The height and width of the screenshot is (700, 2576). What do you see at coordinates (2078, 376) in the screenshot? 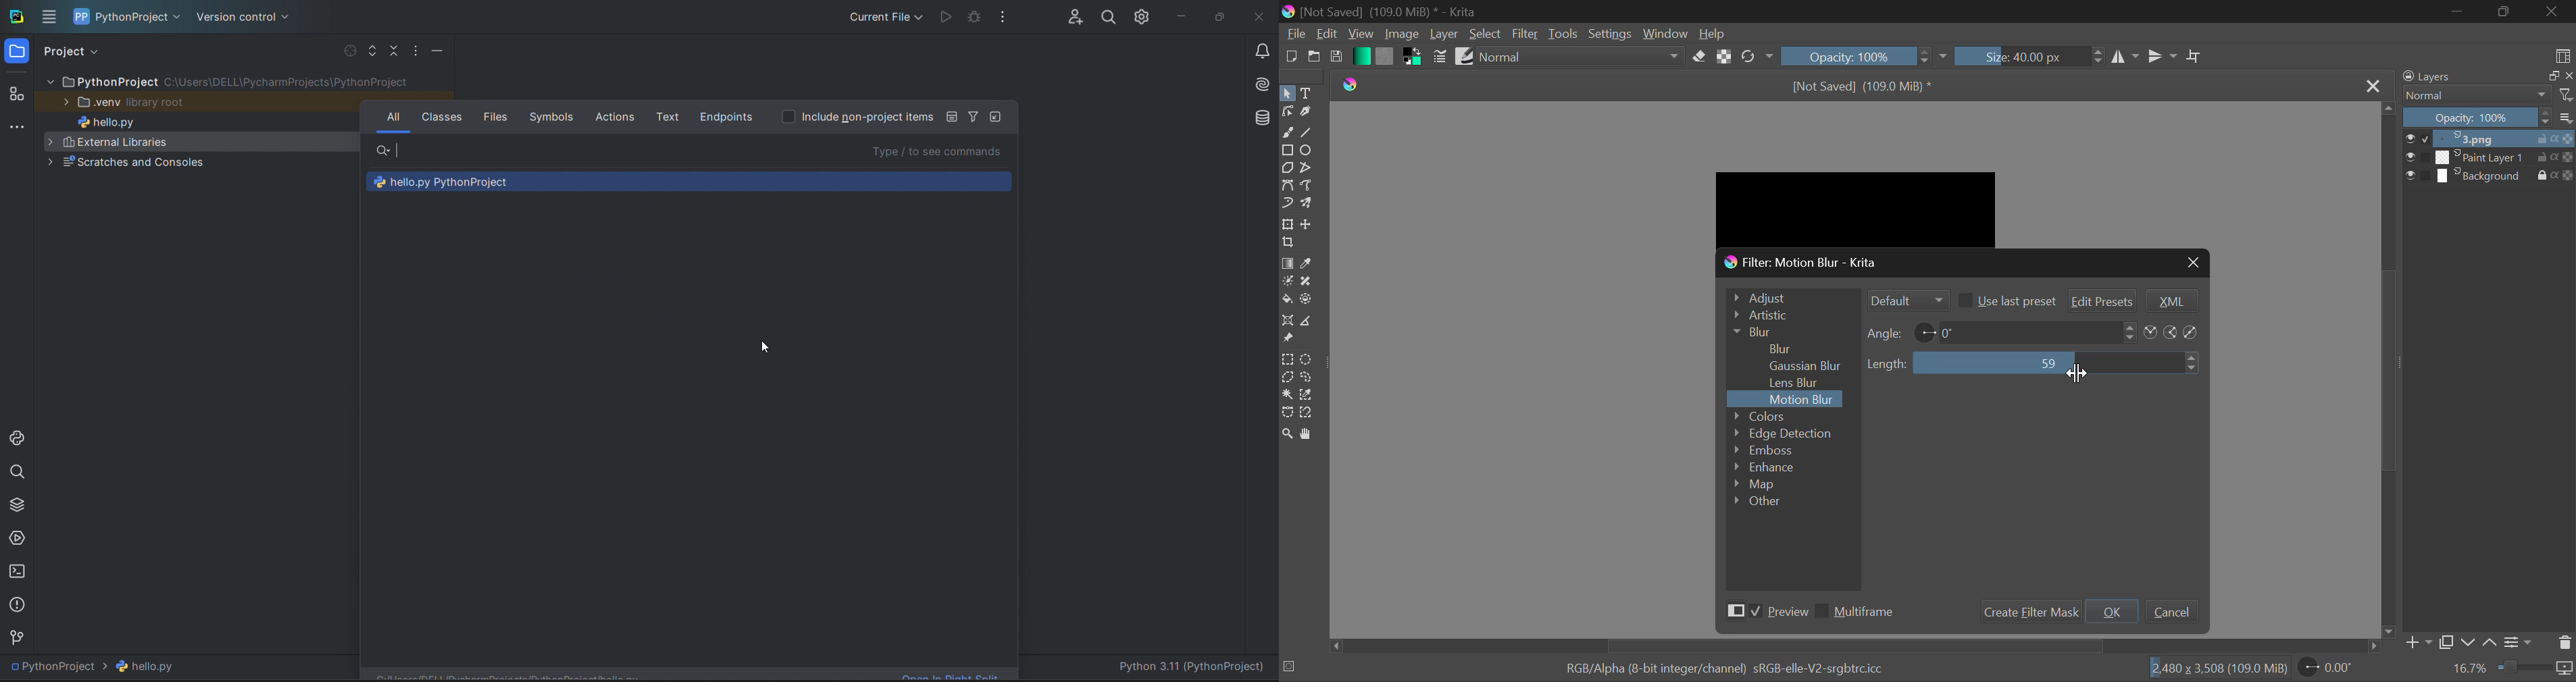
I see `Cursor` at bounding box center [2078, 376].